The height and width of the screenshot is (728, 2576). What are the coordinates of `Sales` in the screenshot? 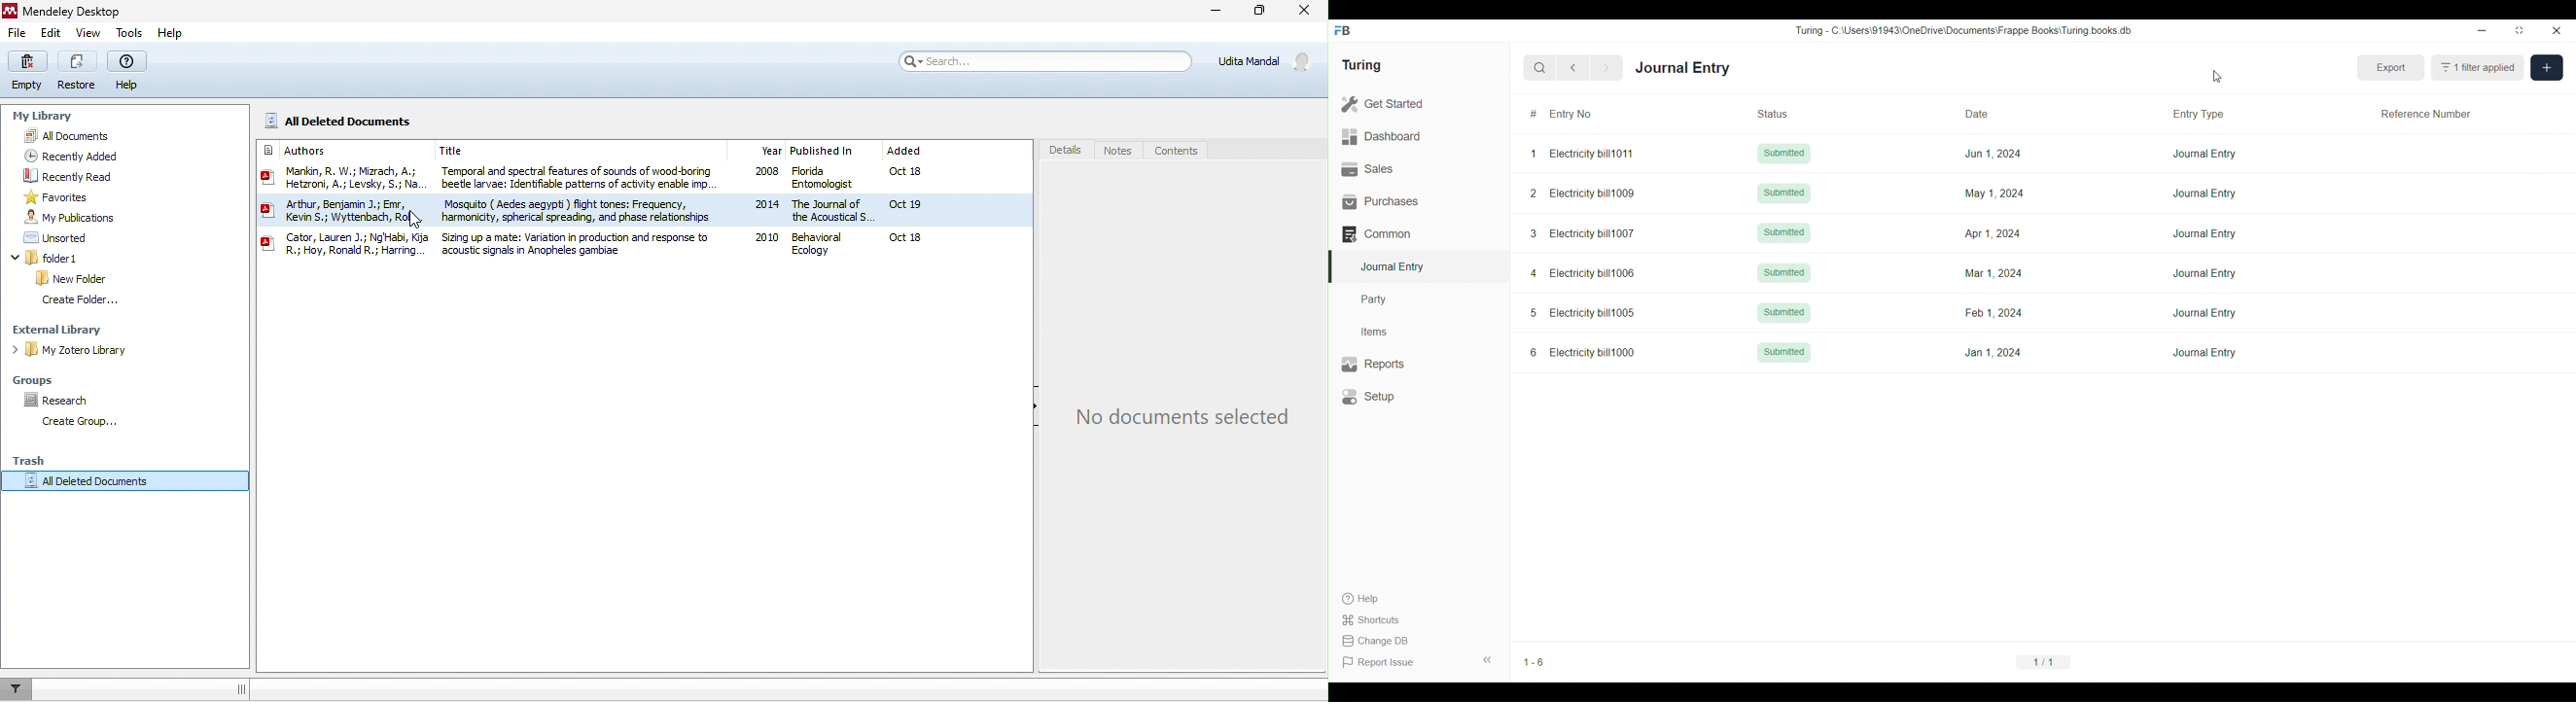 It's located at (1419, 169).